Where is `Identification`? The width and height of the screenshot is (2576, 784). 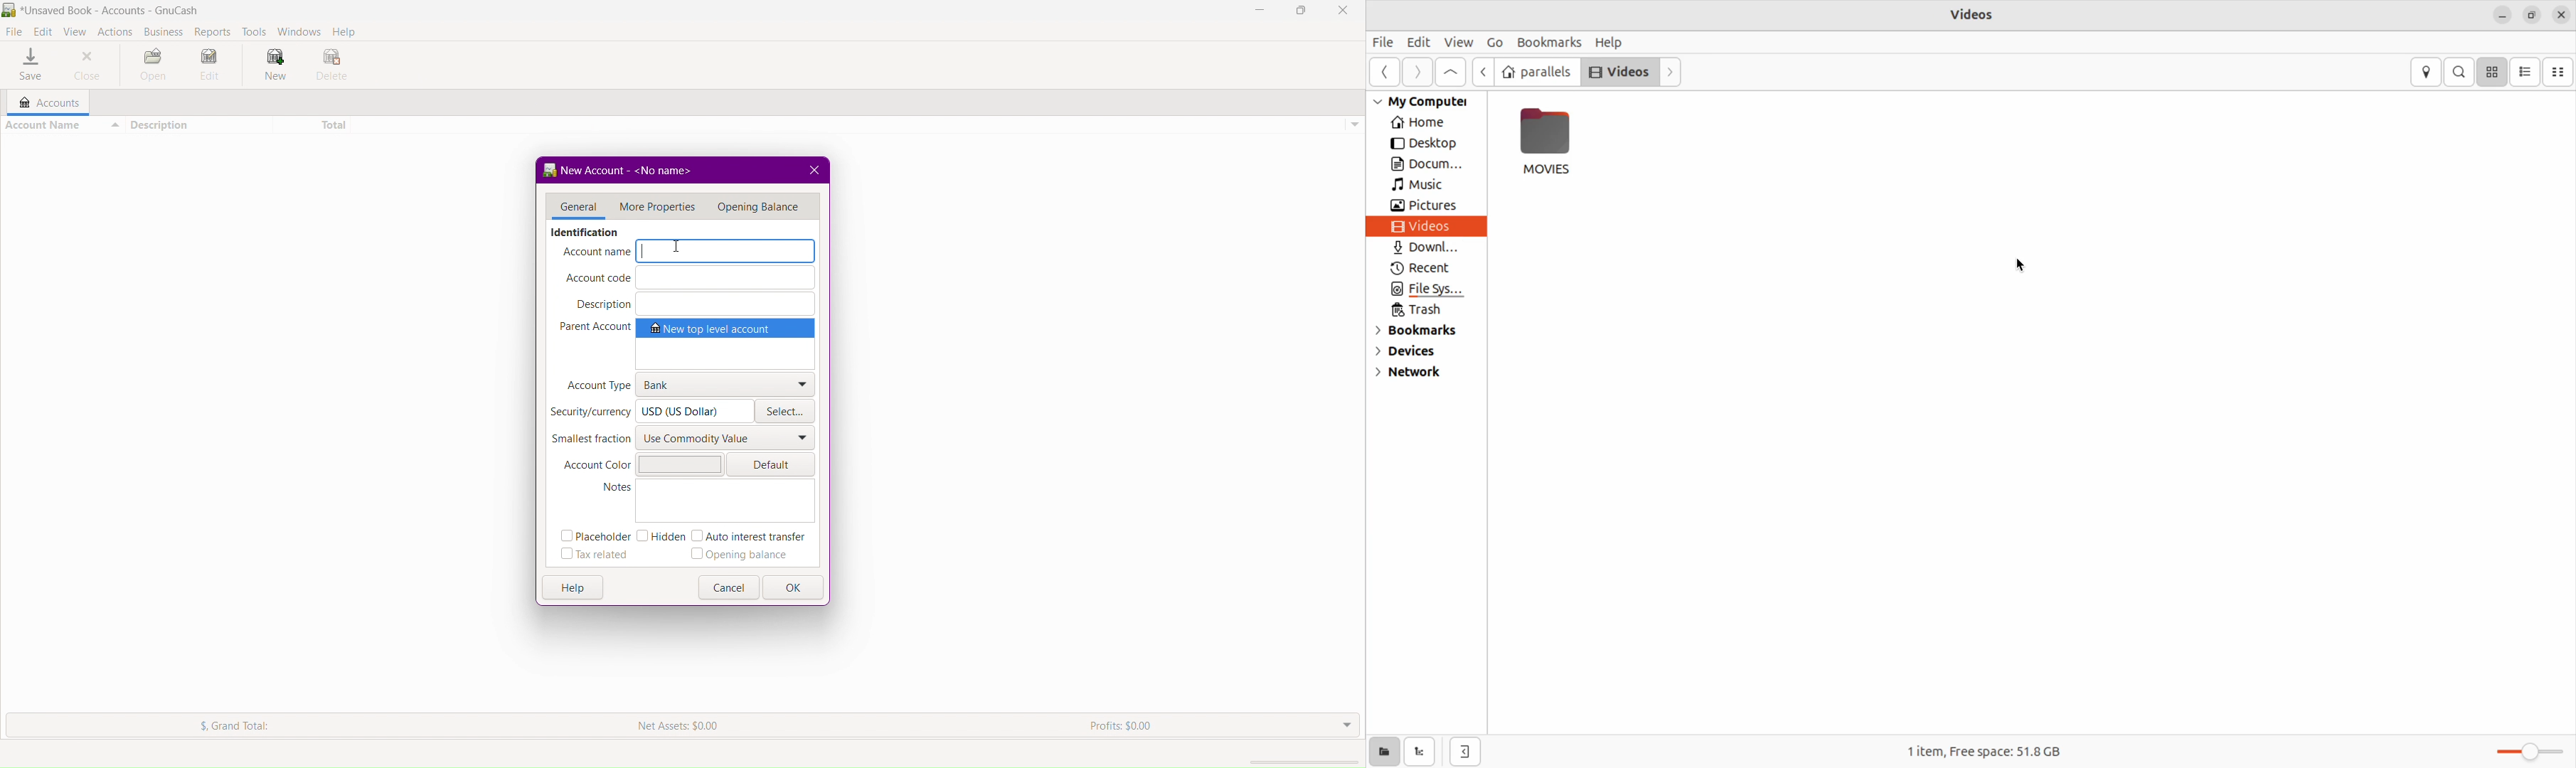
Identification is located at coordinates (583, 232).